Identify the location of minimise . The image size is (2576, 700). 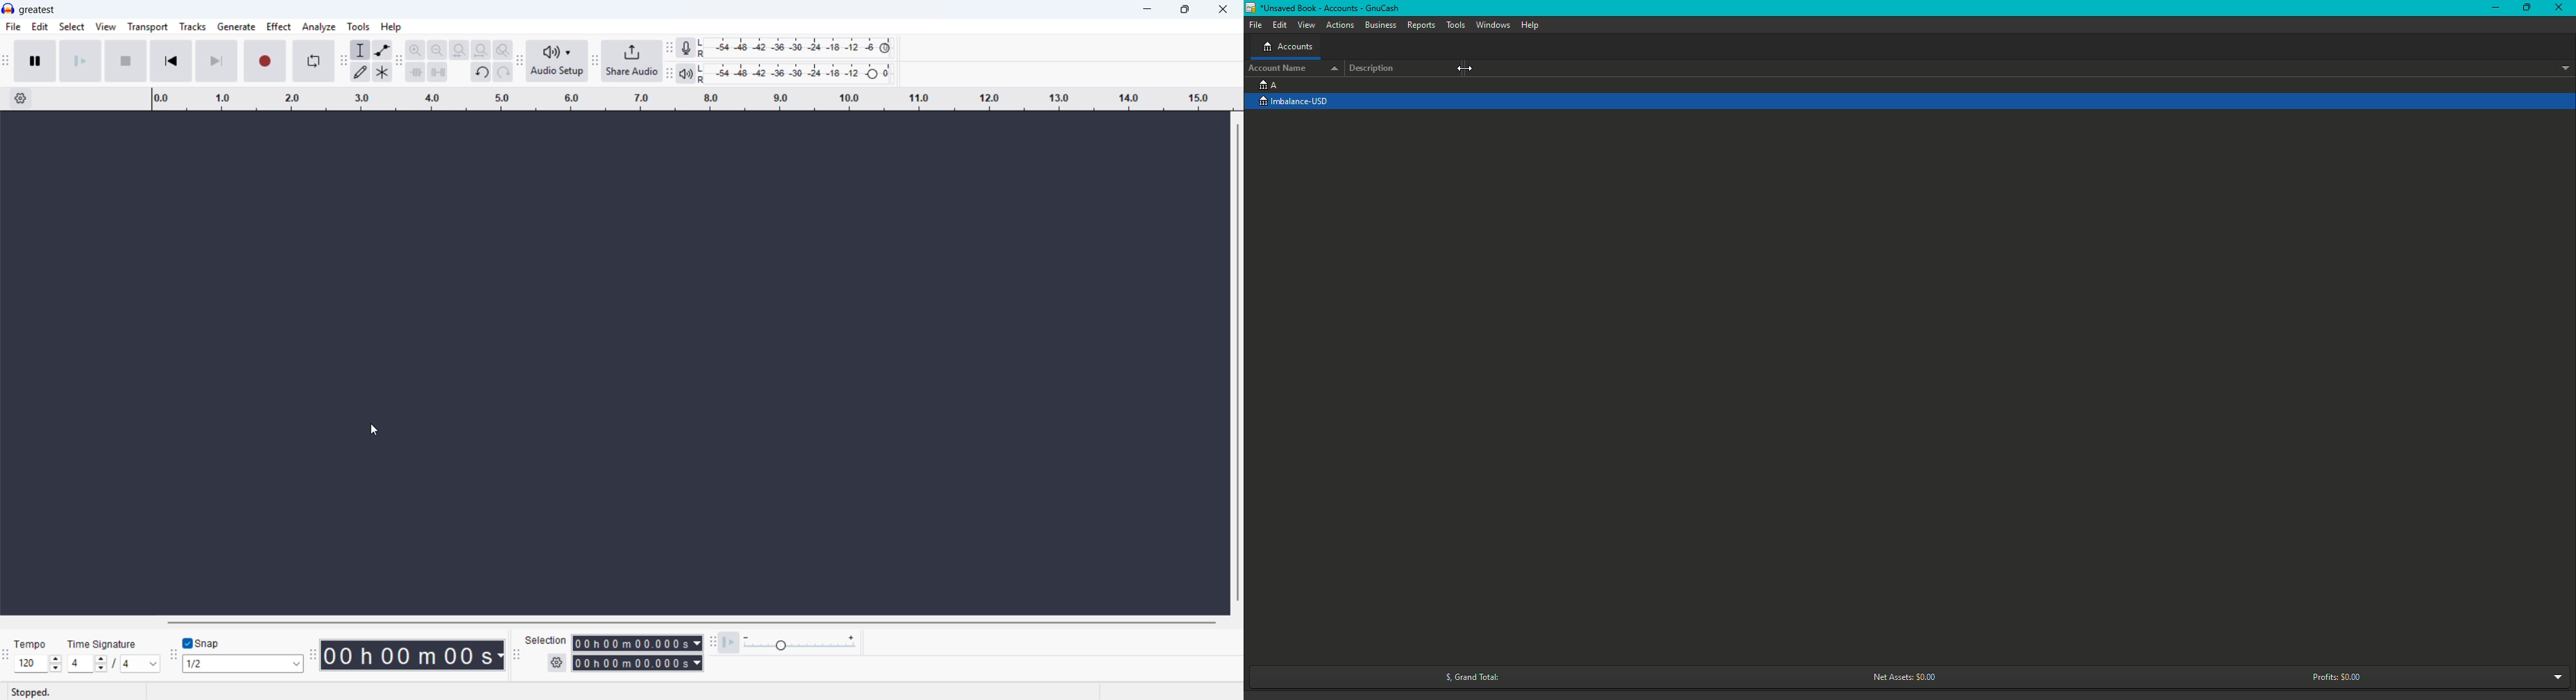
(1148, 10).